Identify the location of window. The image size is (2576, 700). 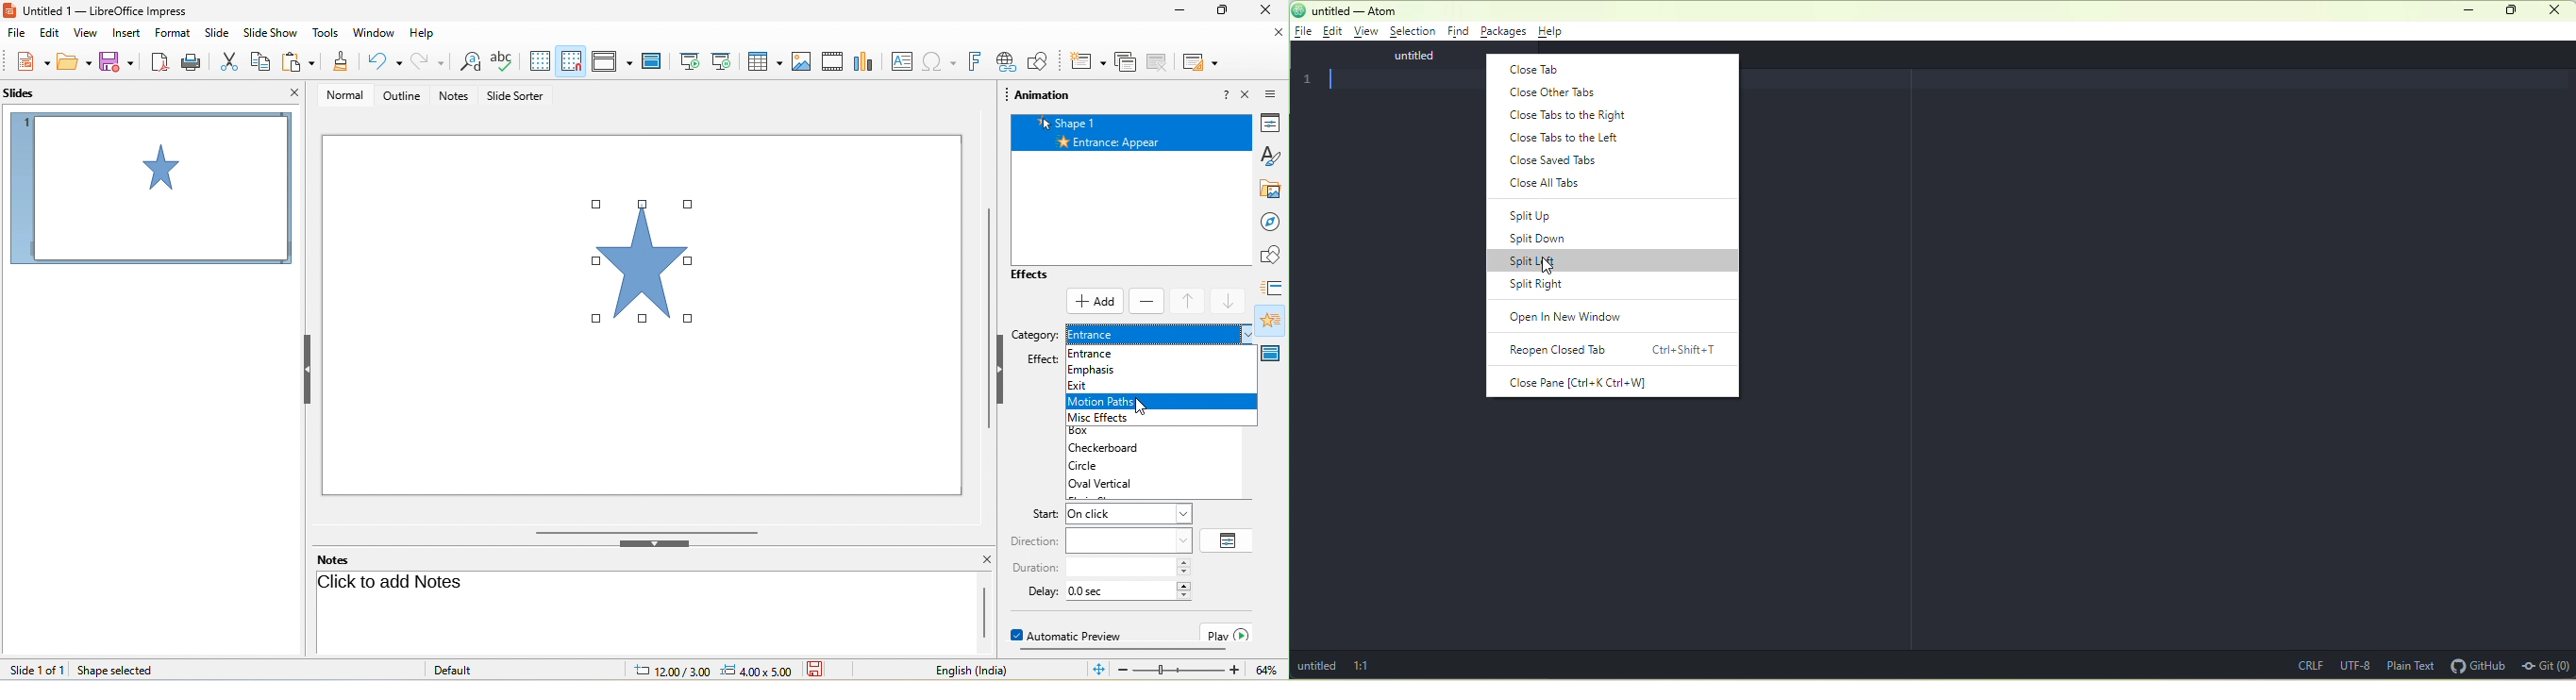
(376, 35).